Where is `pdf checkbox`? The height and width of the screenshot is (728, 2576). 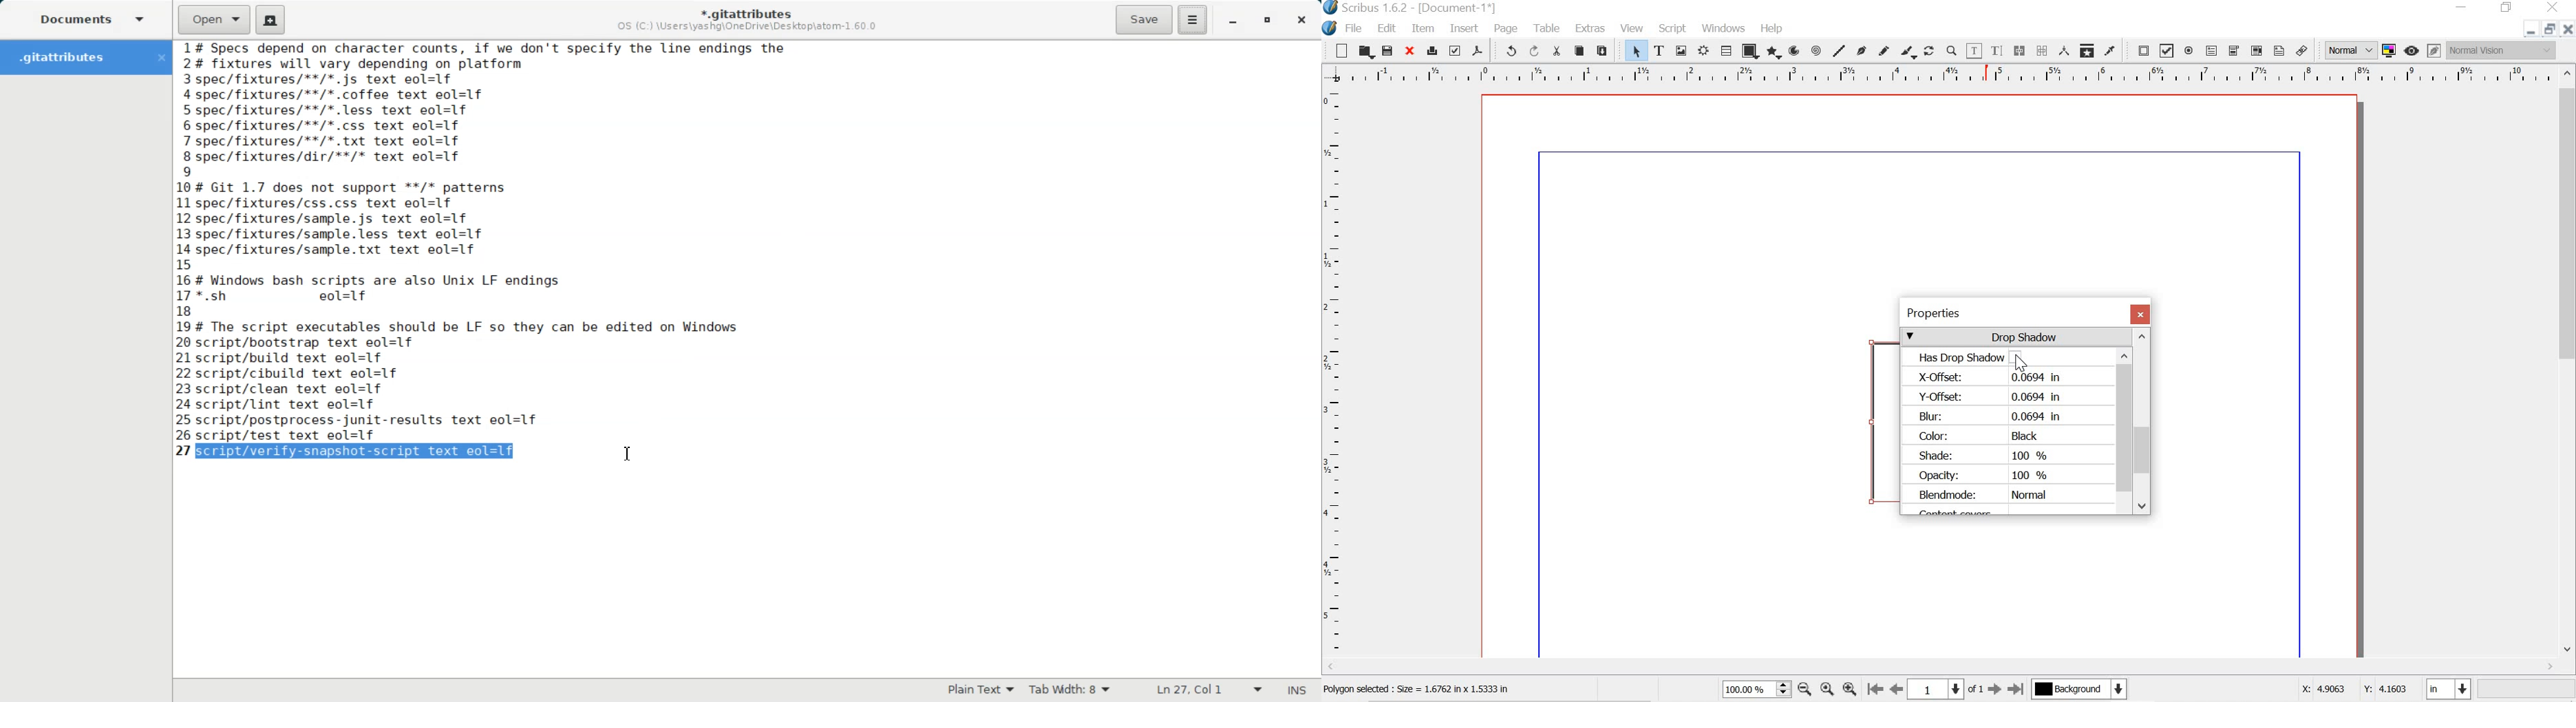
pdf checkbox is located at coordinates (2167, 50).